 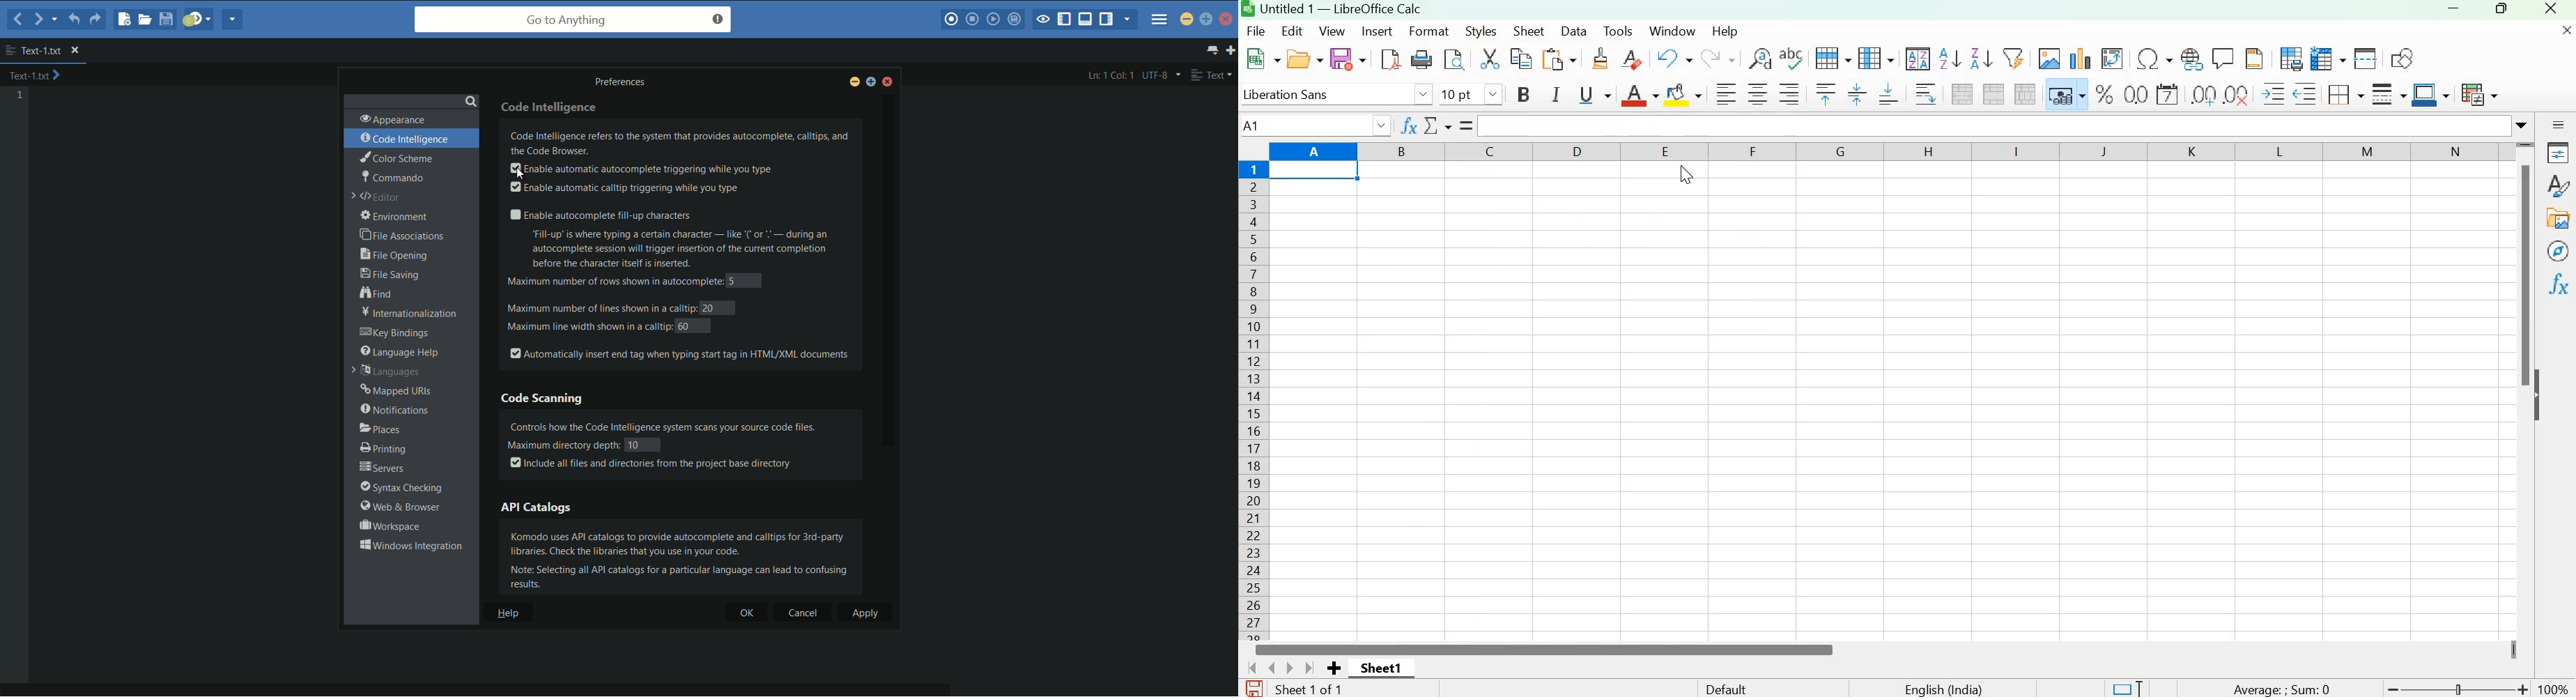 I want to click on Insert special characters, so click(x=2153, y=56).